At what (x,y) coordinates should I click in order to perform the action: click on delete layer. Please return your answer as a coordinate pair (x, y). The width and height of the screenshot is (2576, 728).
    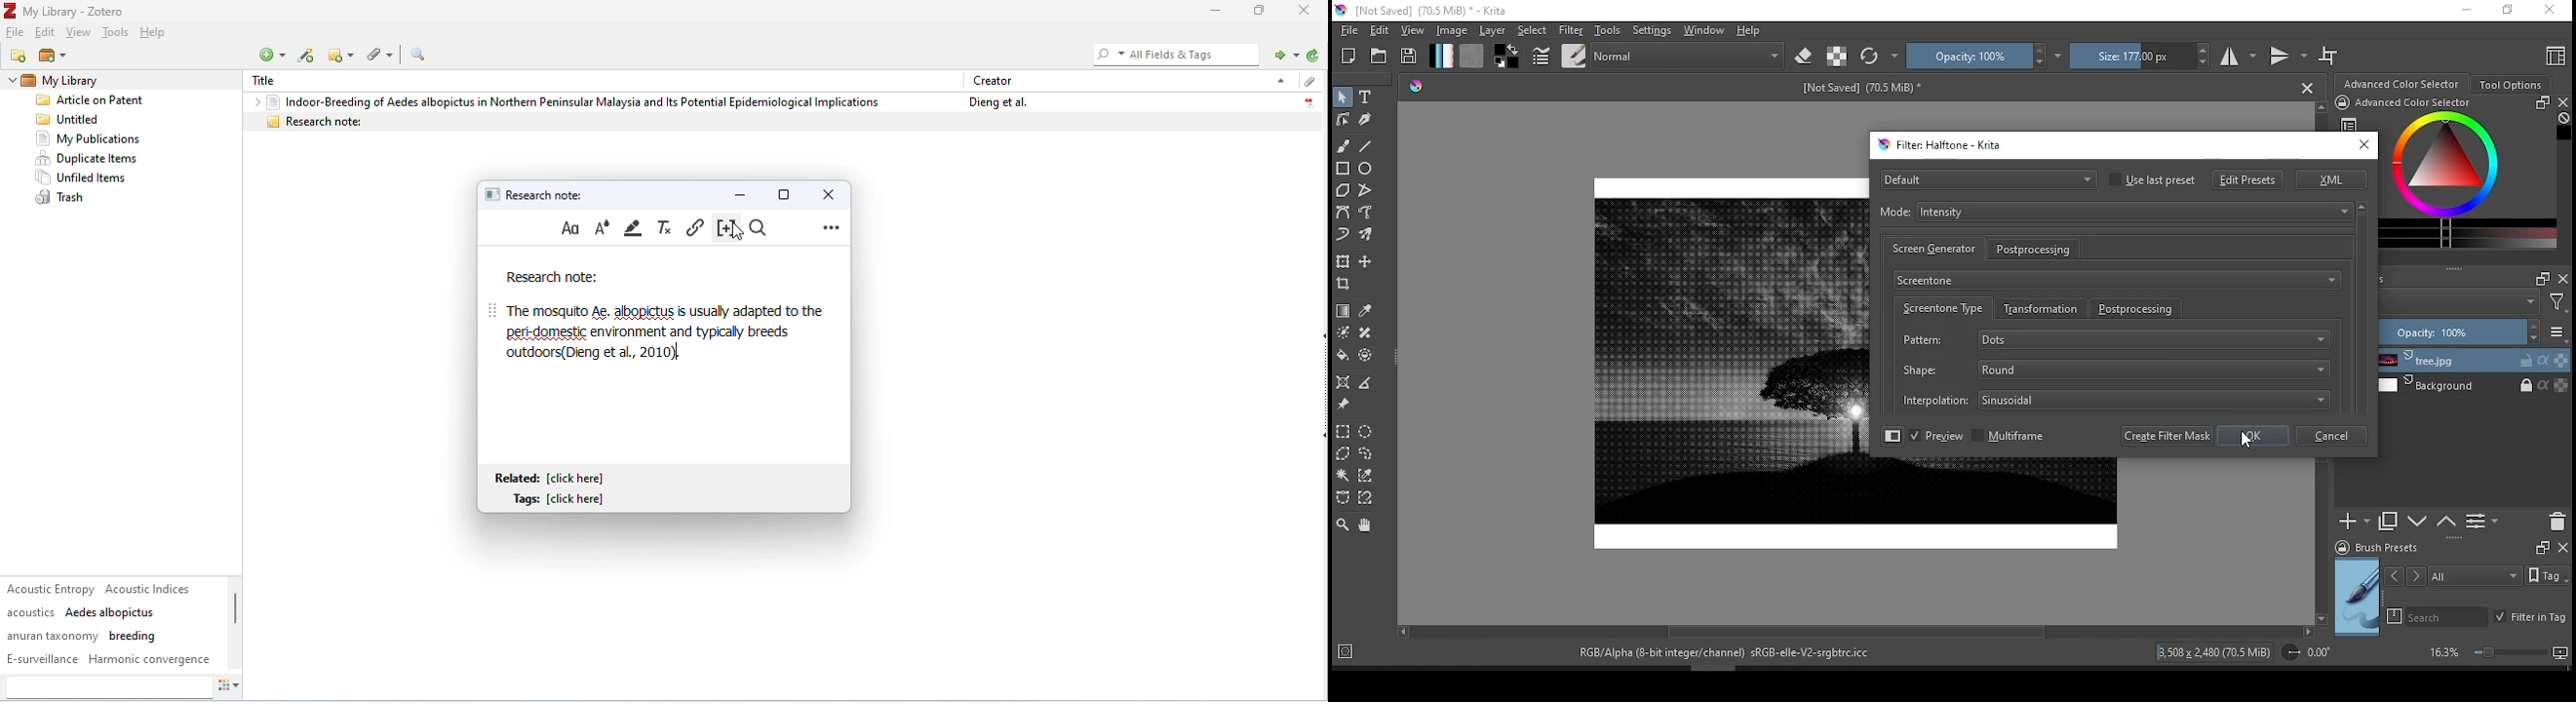
    Looking at the image, I should click on (2558, 520).